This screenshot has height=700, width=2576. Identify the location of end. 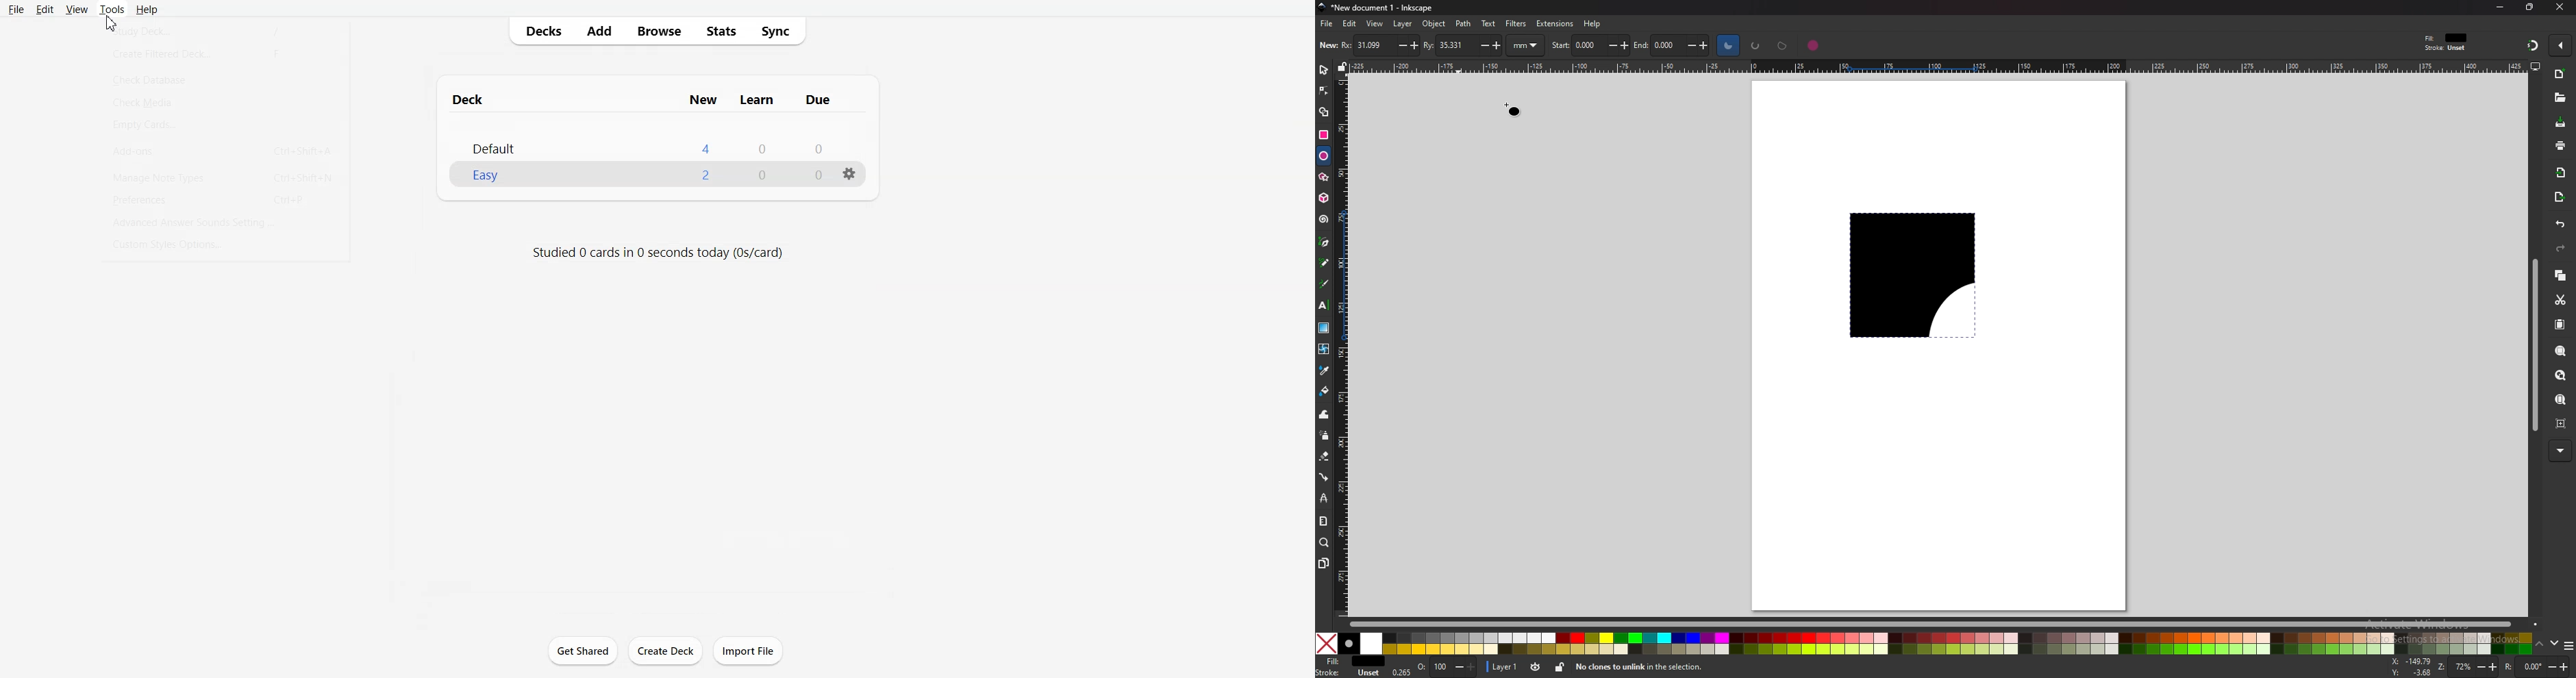
(1672, 46).